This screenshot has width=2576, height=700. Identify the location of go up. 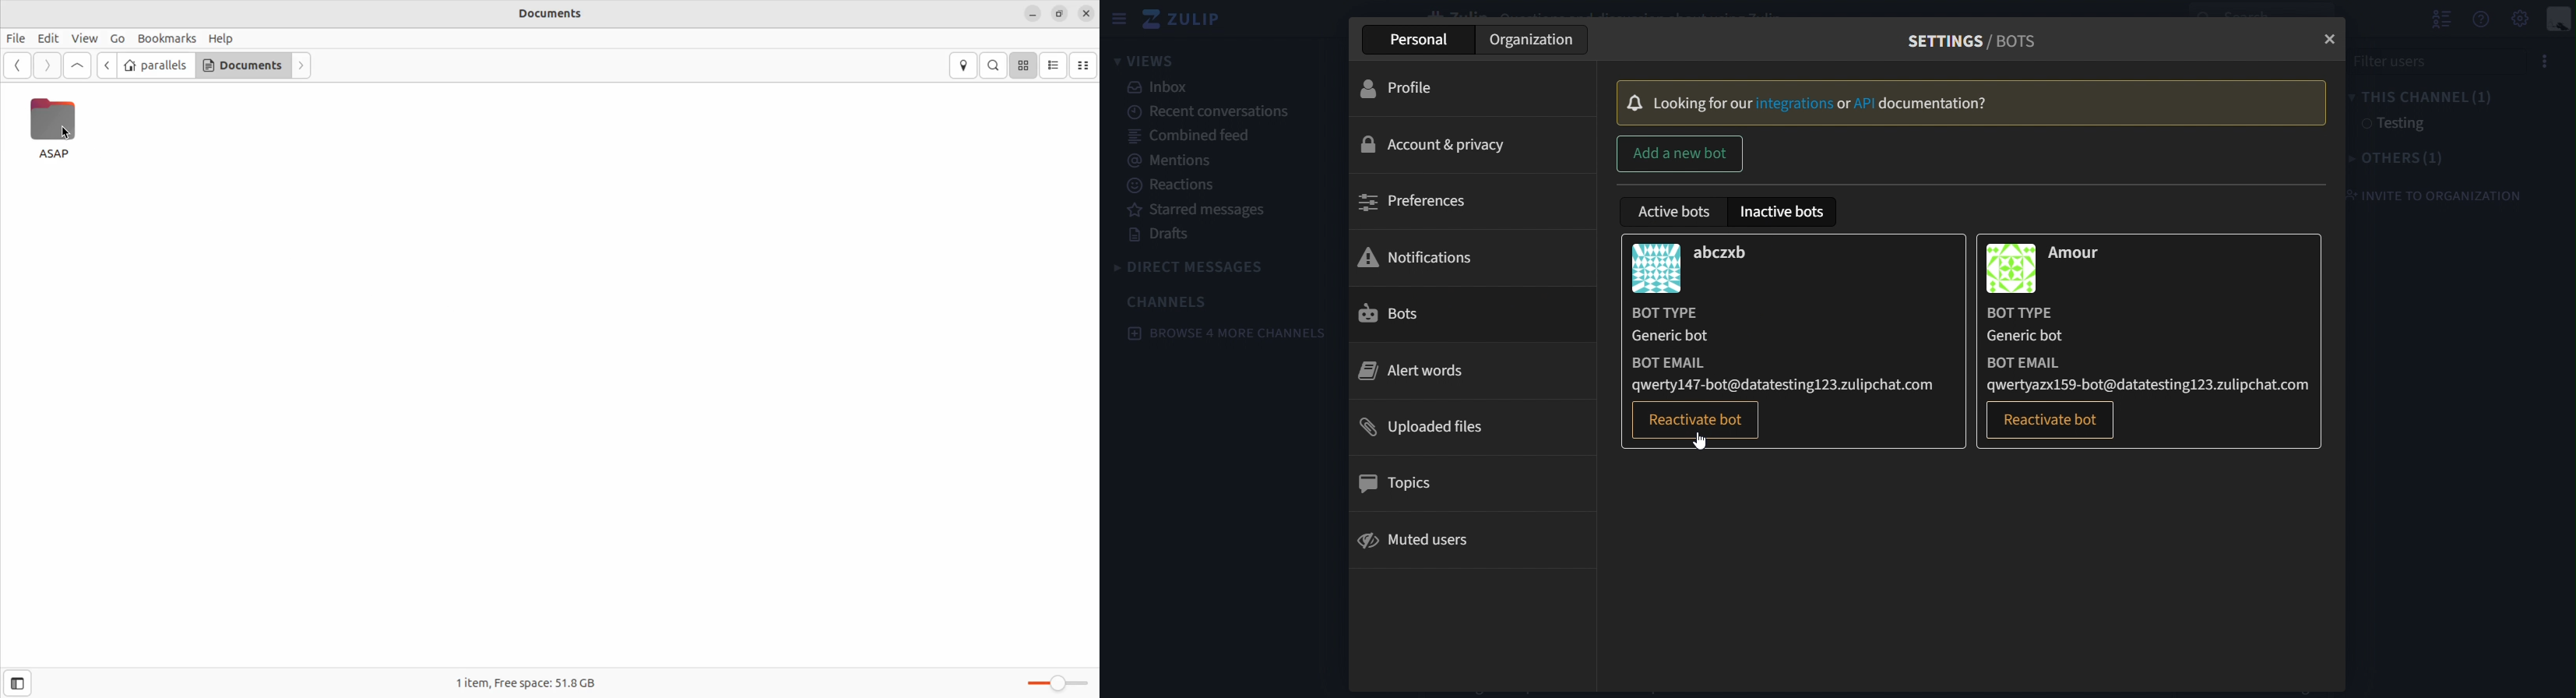
(75, 65).